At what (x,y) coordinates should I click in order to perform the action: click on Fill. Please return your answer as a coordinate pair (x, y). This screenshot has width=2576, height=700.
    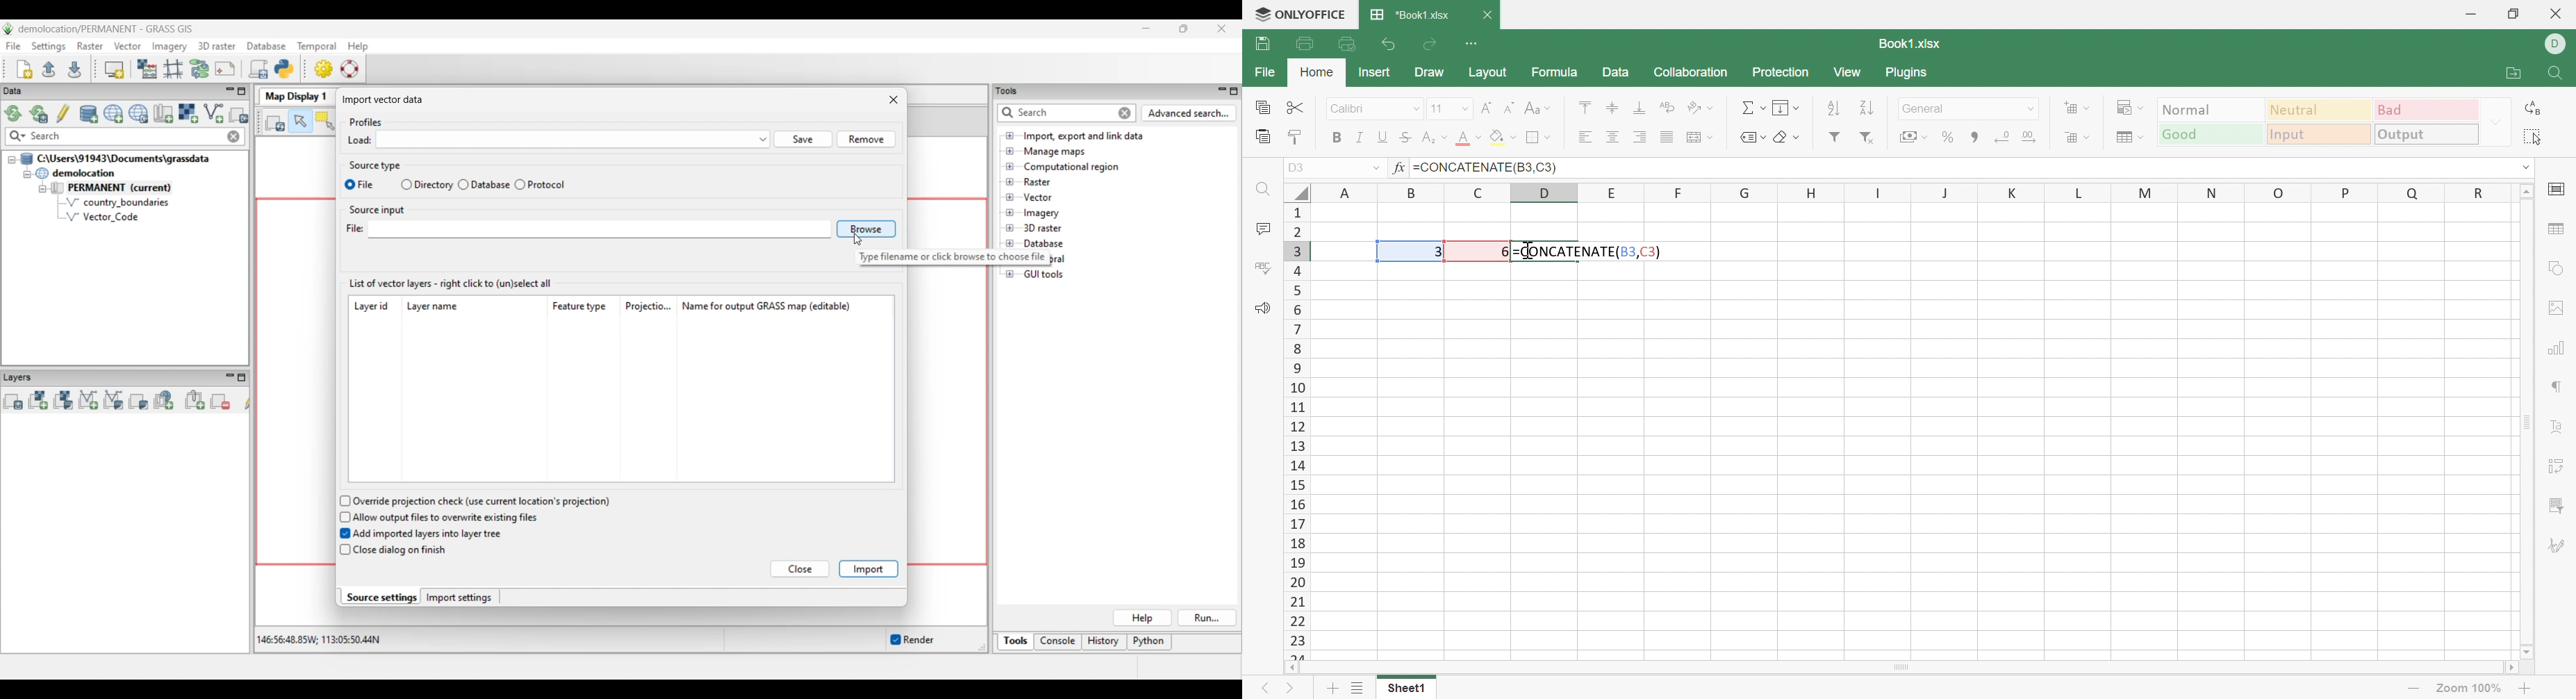
    Looking at the image, I should click on (1787, 109).